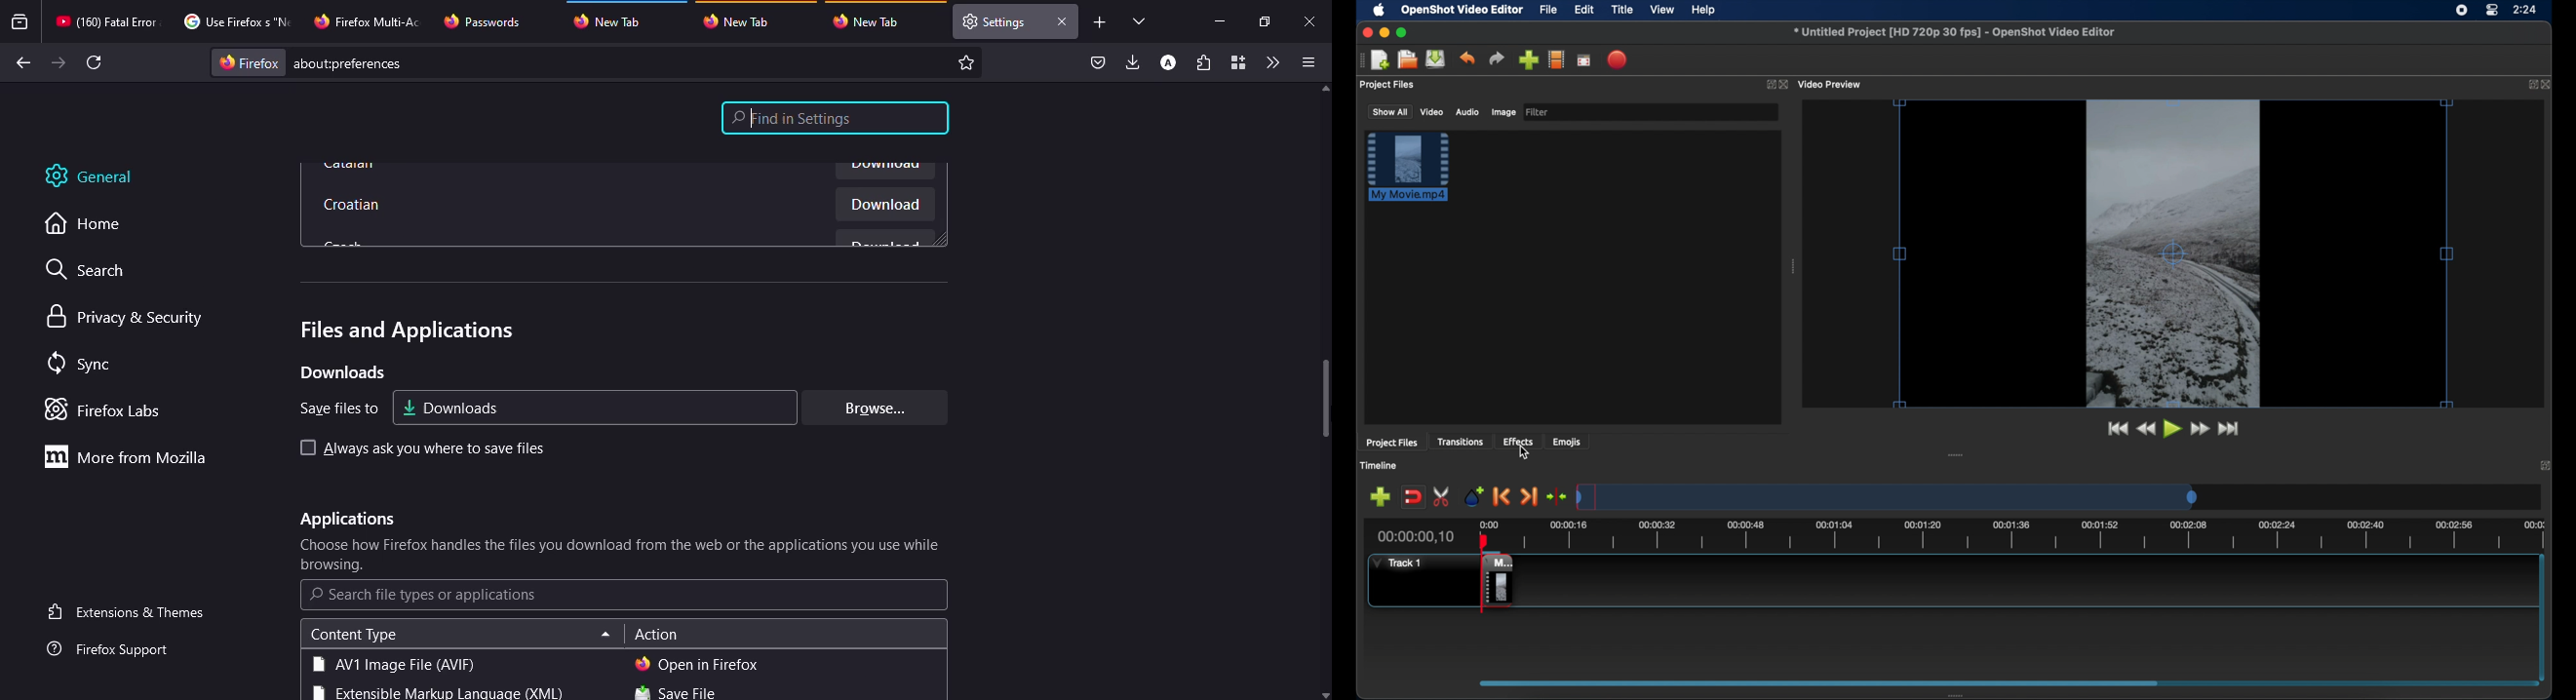 This screenshot has width=2576, height=700. Describe the element at coordinates (436, 692) in the screenshot. I see `type` at that location.